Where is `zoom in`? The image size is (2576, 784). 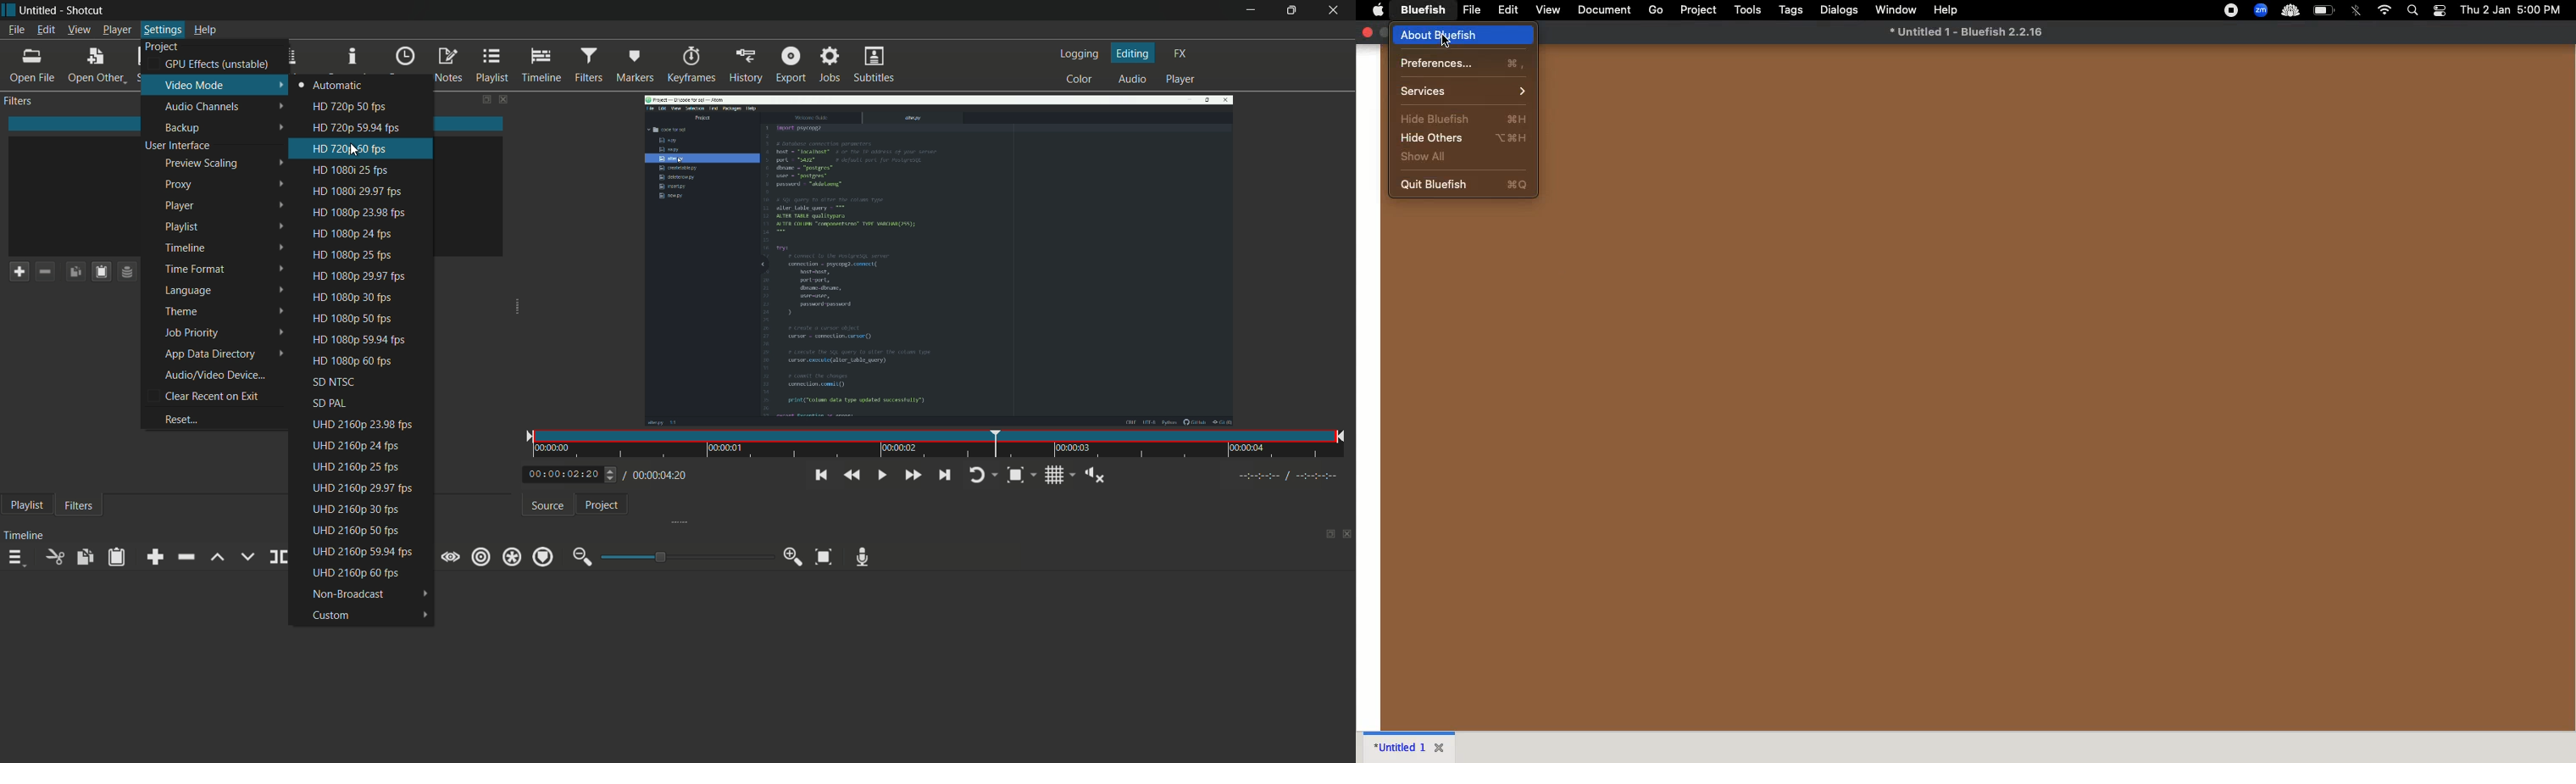 zoom in is located at coordinates (794, 557).